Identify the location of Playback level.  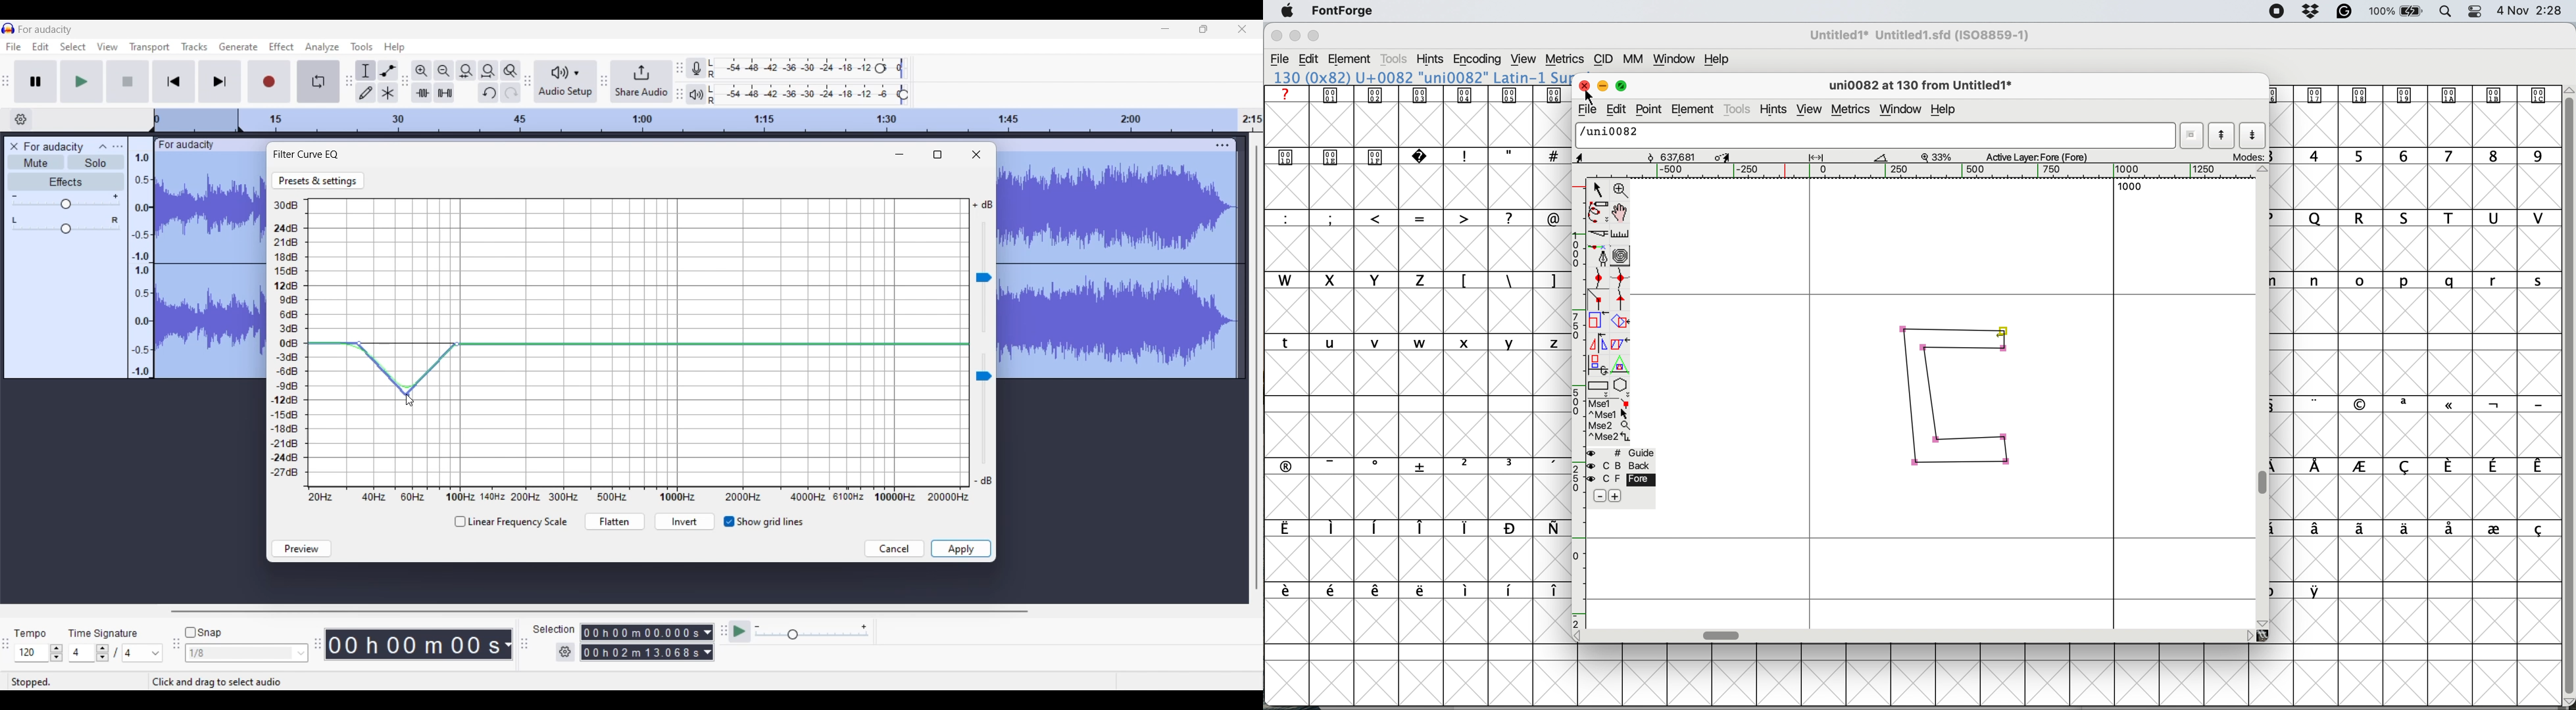
(806, 95).